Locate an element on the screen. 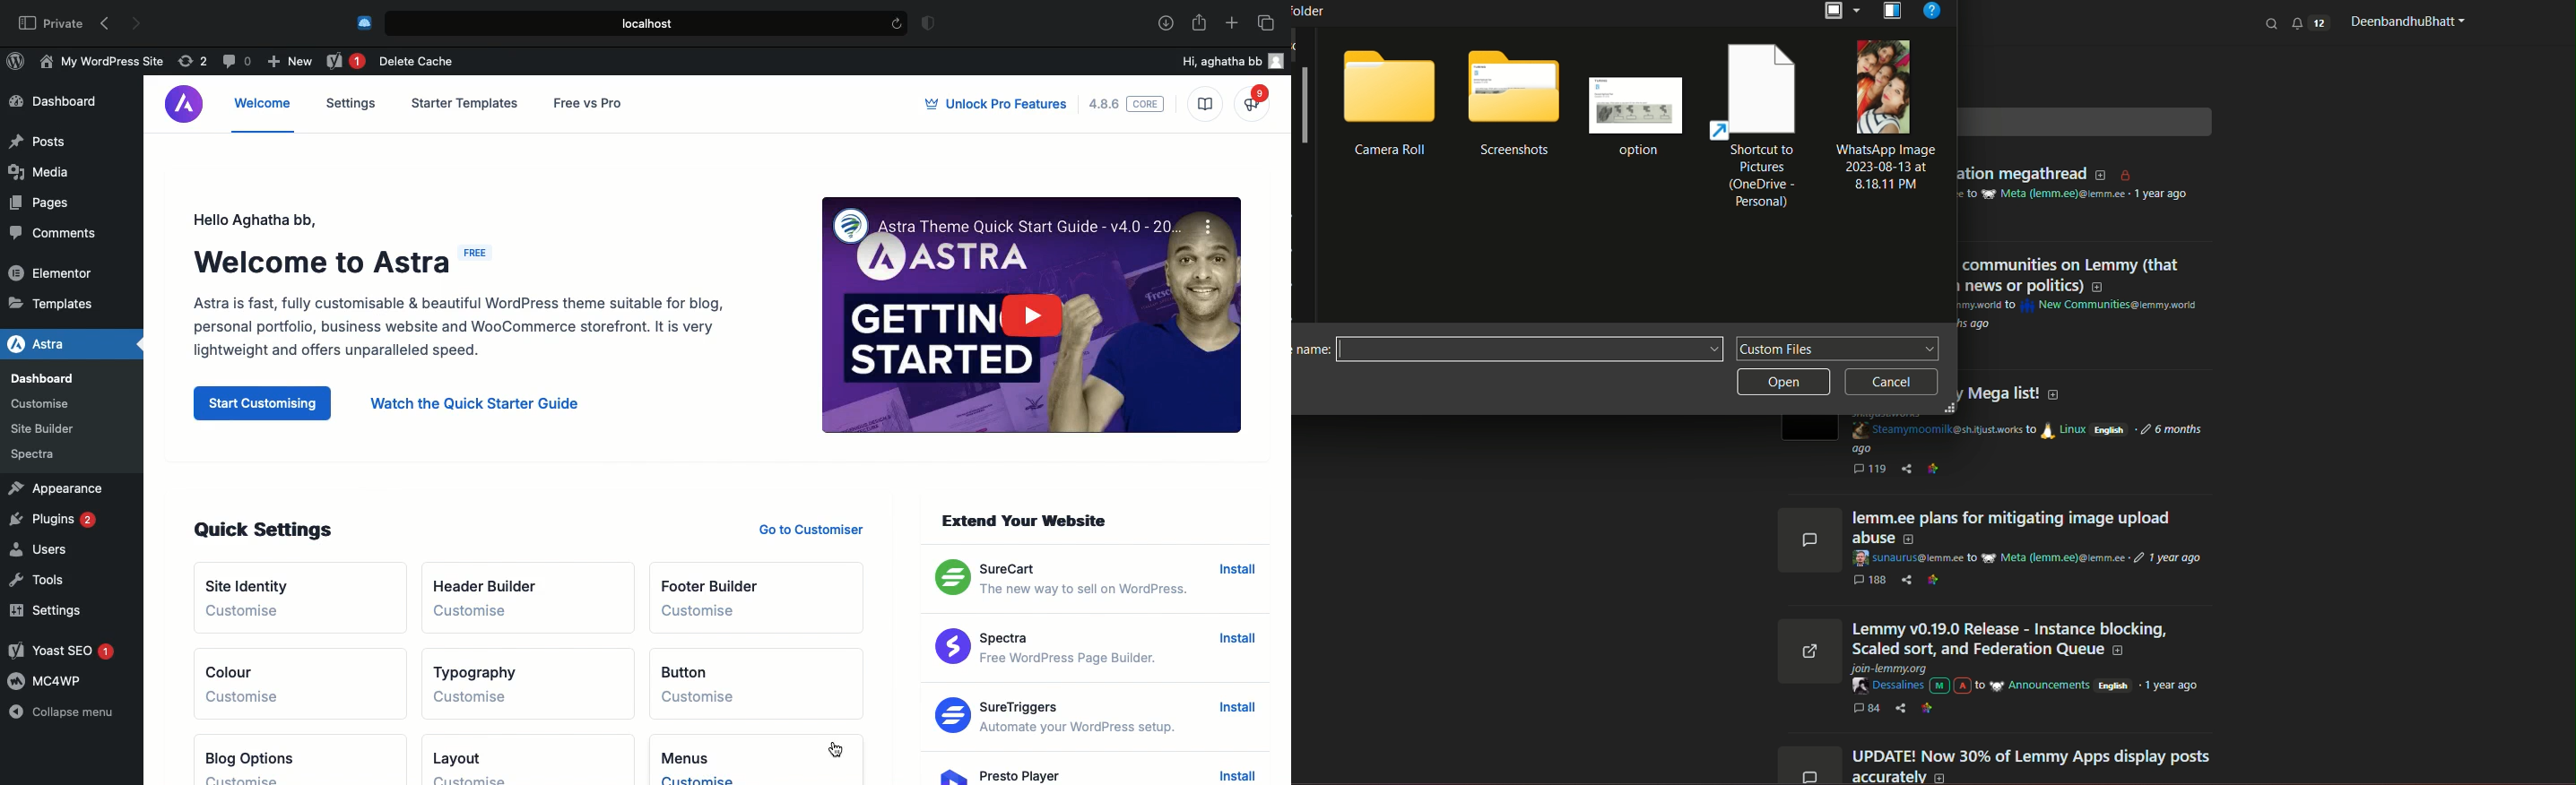  MC4WP is located at coordinates (51, 681).